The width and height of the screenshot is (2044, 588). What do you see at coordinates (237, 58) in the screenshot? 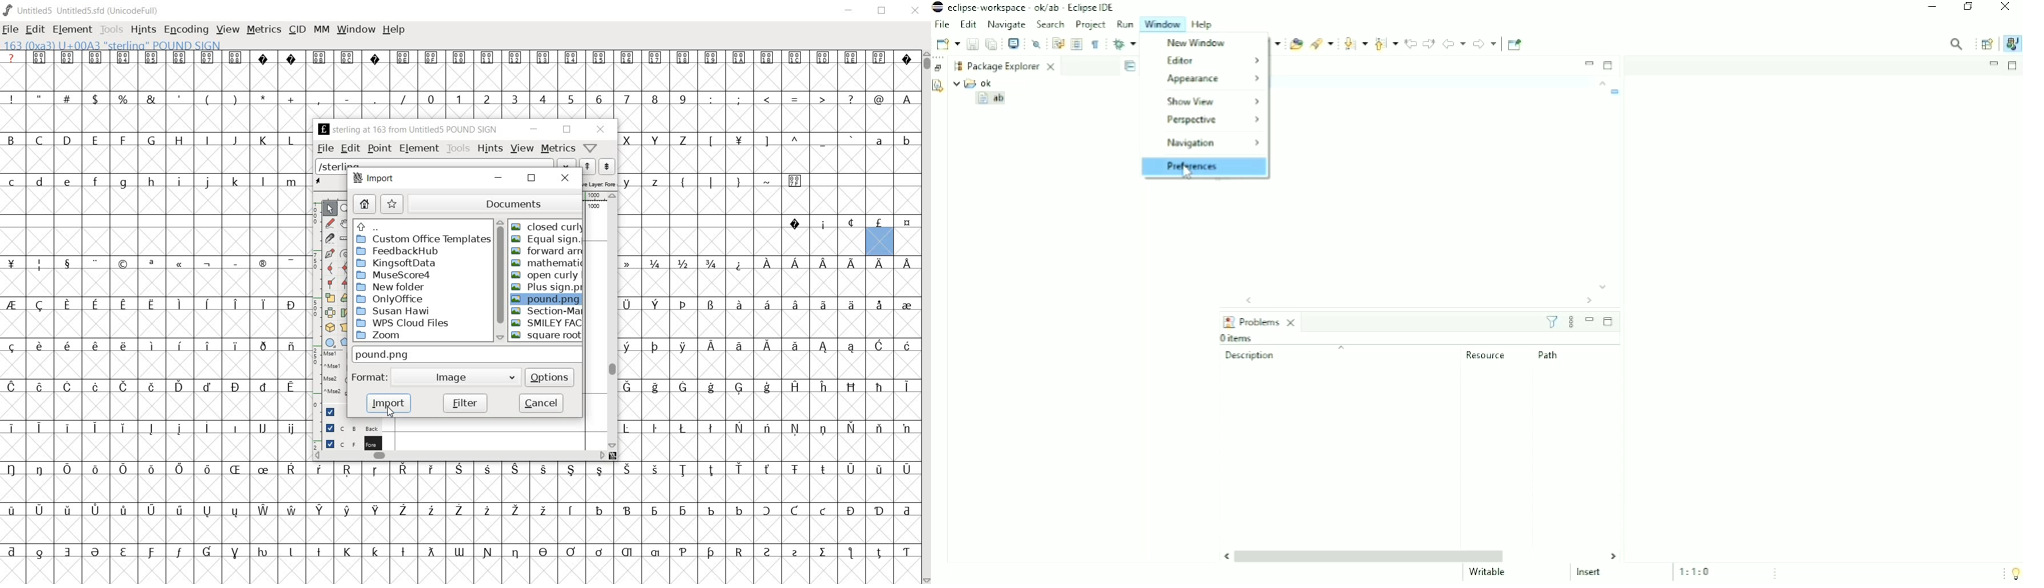
I see `Symbol` at bounding box center [237, 58].